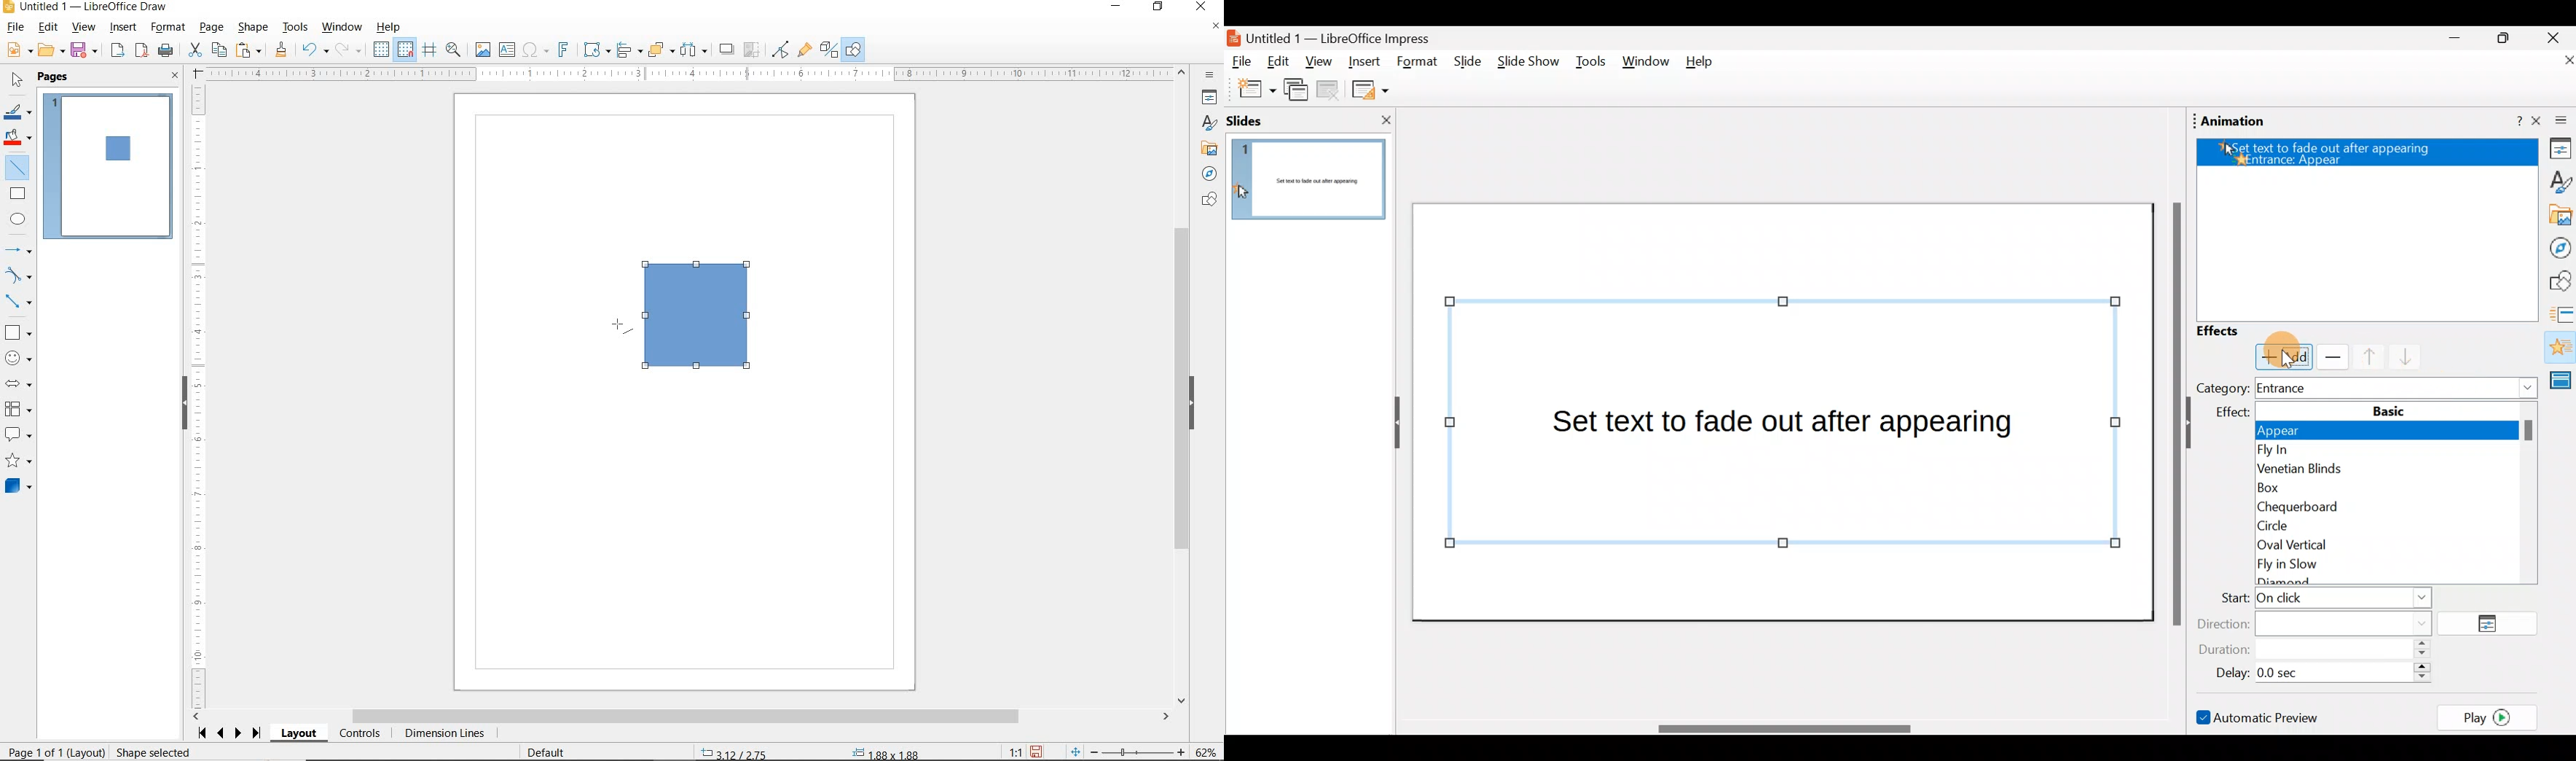 The image size is (2576, 784). Describe the element at coordinates (2508, 38) in the screenshot. I see `Maximise` at that location.